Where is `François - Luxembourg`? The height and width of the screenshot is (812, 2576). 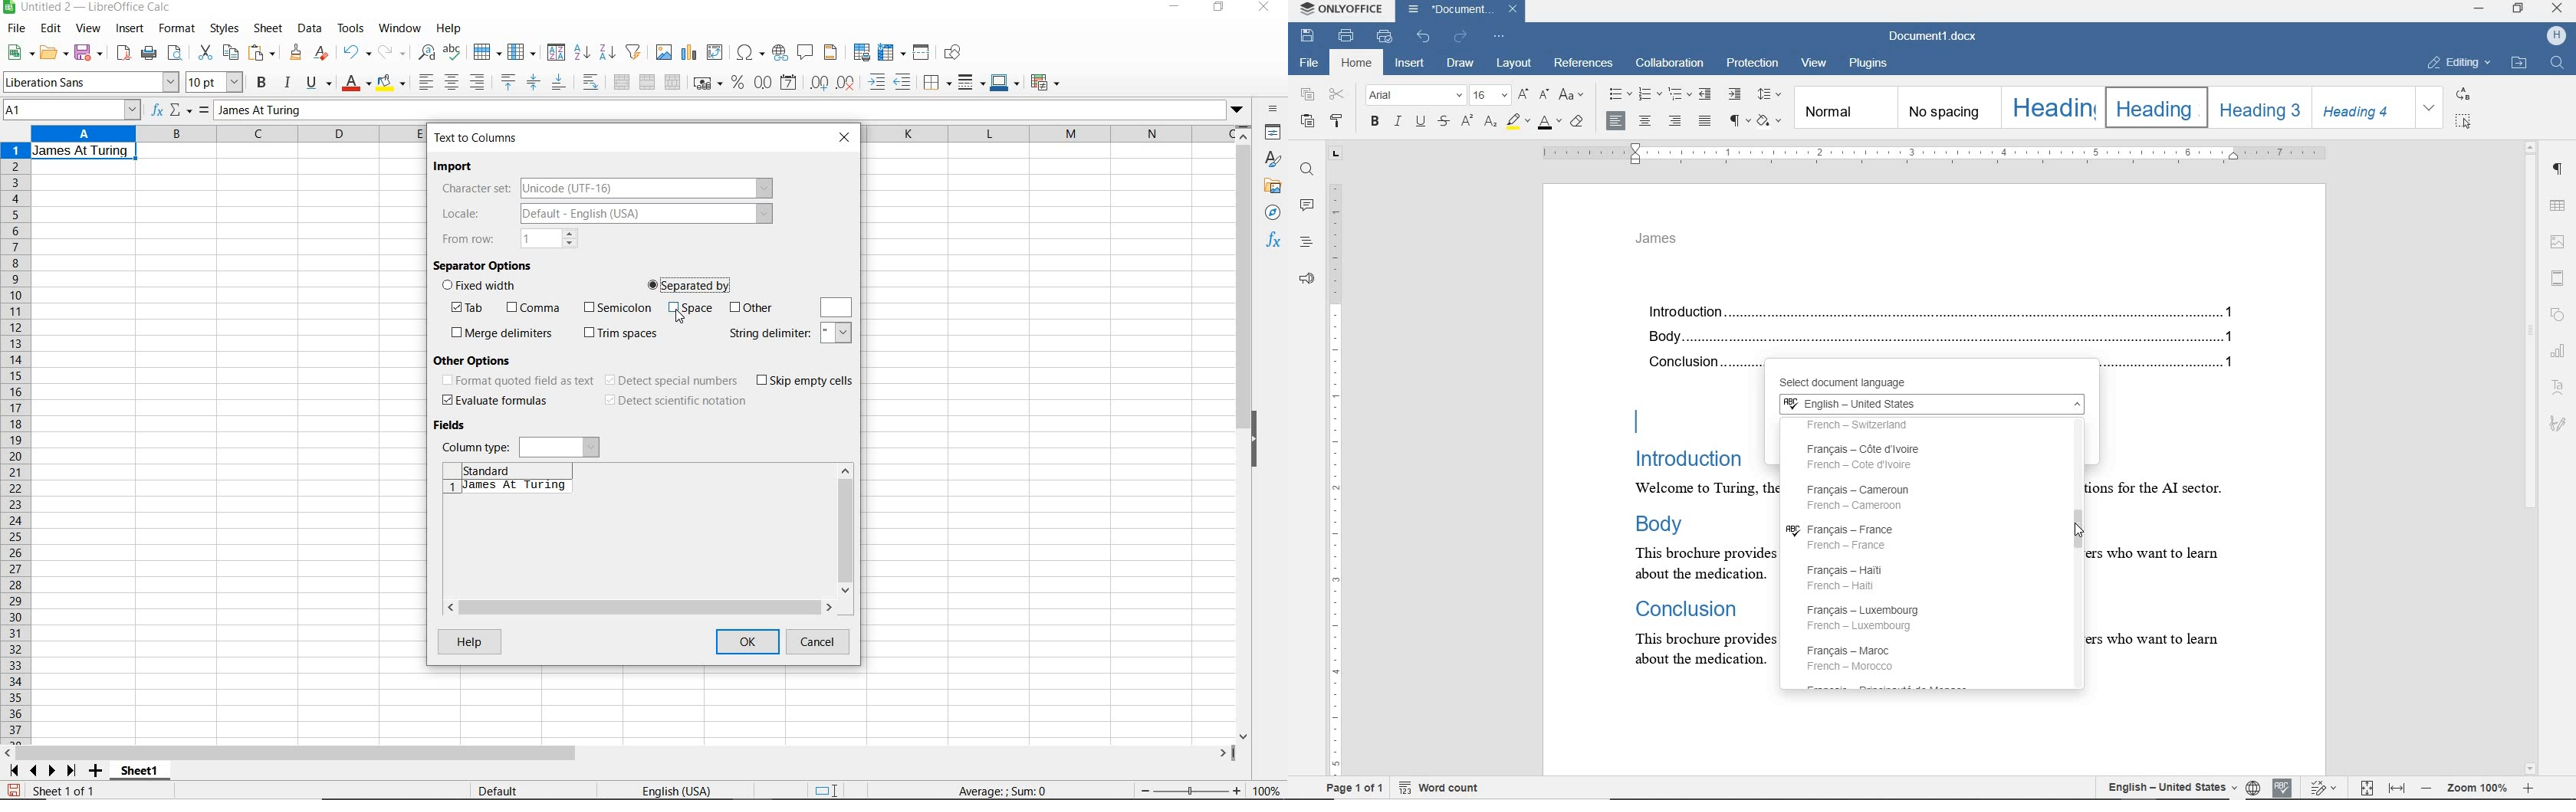 François - Luxembourg is located at coordinates (1871, 618).